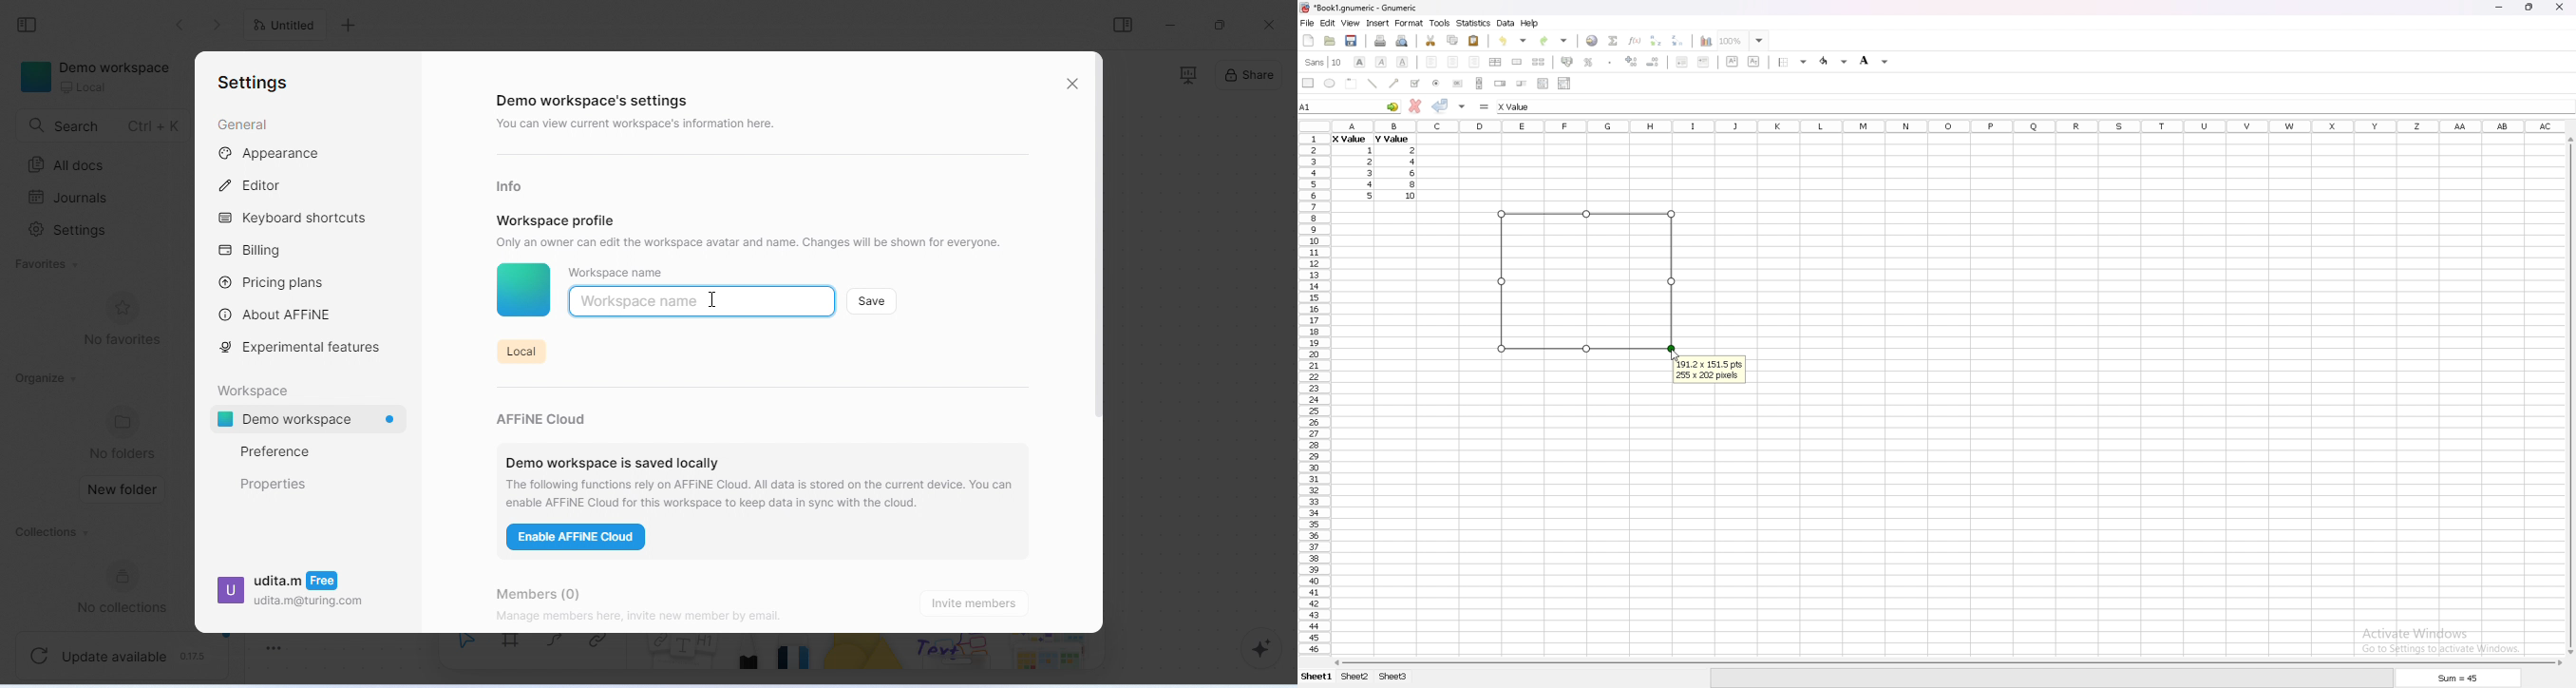  Describe the element at coordinates (1309, 40) in the screenshot. I see `new` at that location.